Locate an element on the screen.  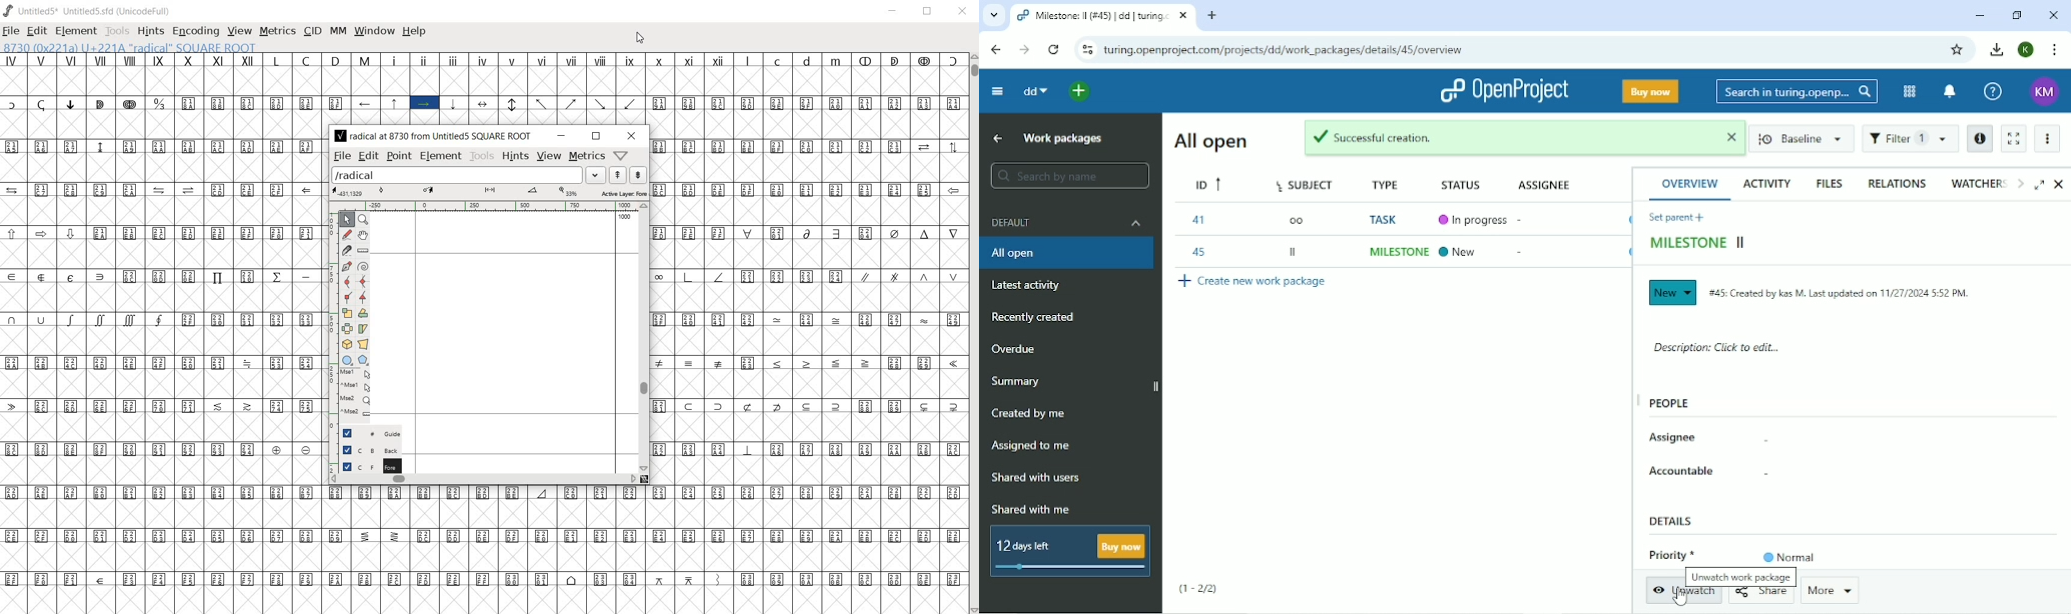
Help is located at coordinates (1993, 92).